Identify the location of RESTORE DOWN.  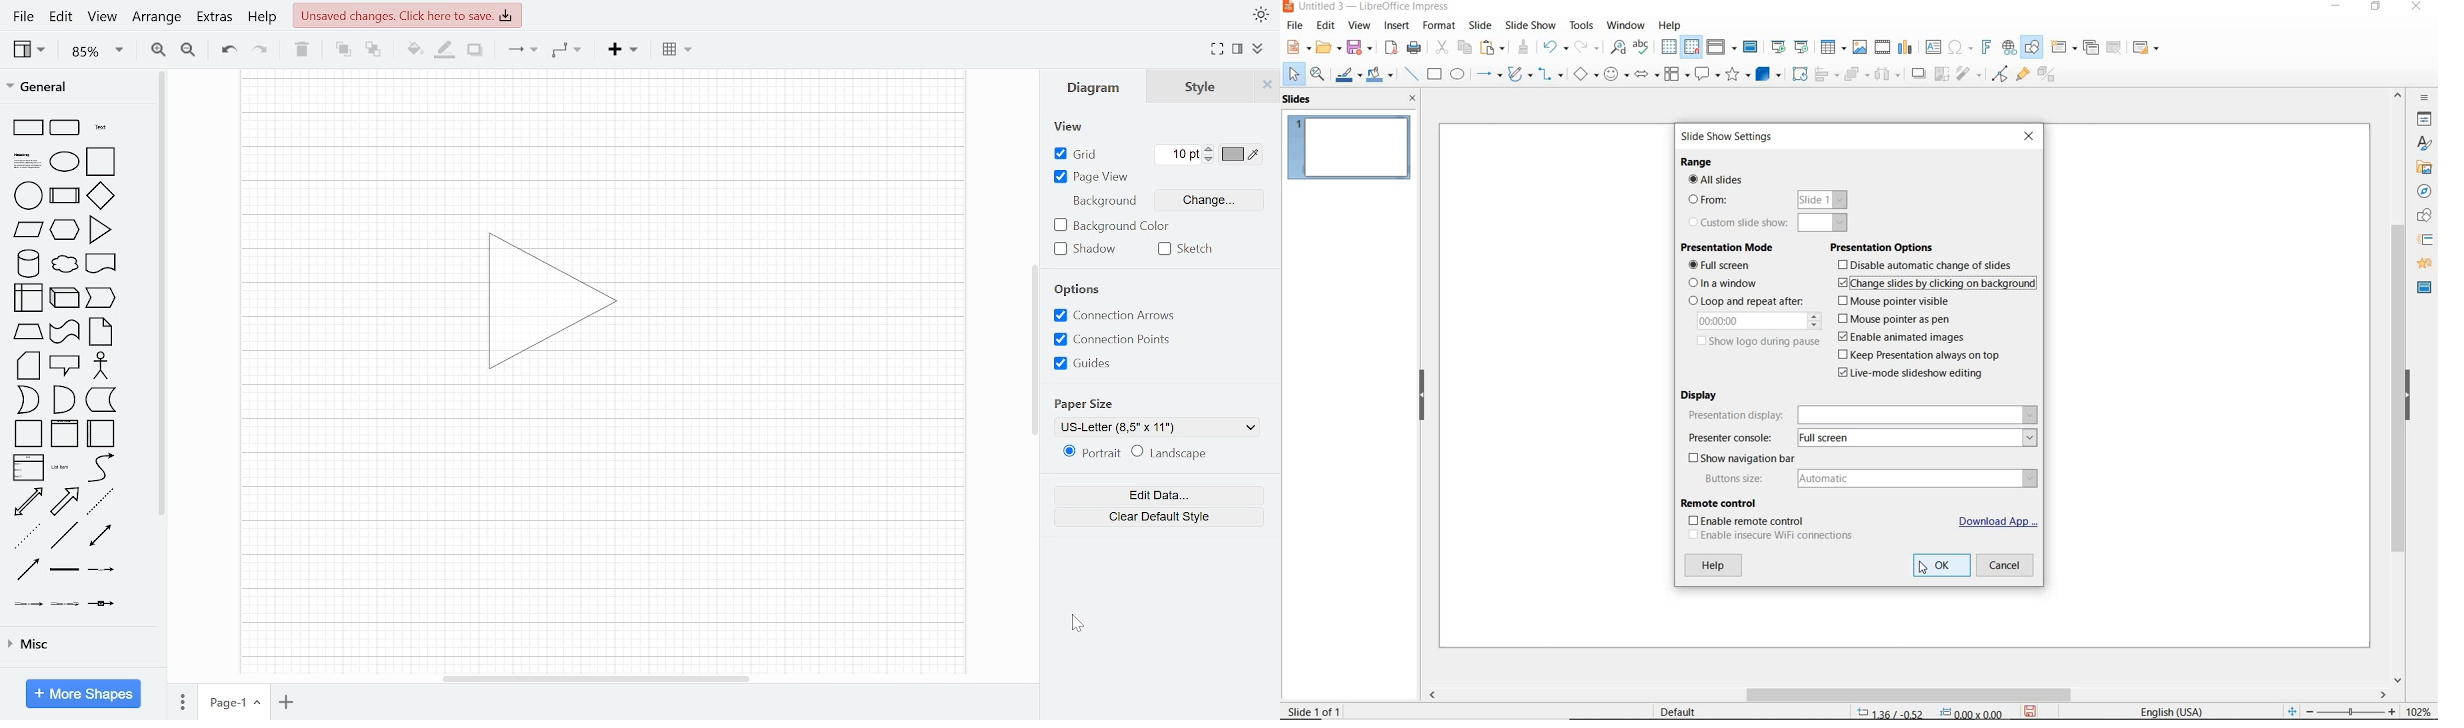
(2377, 7).